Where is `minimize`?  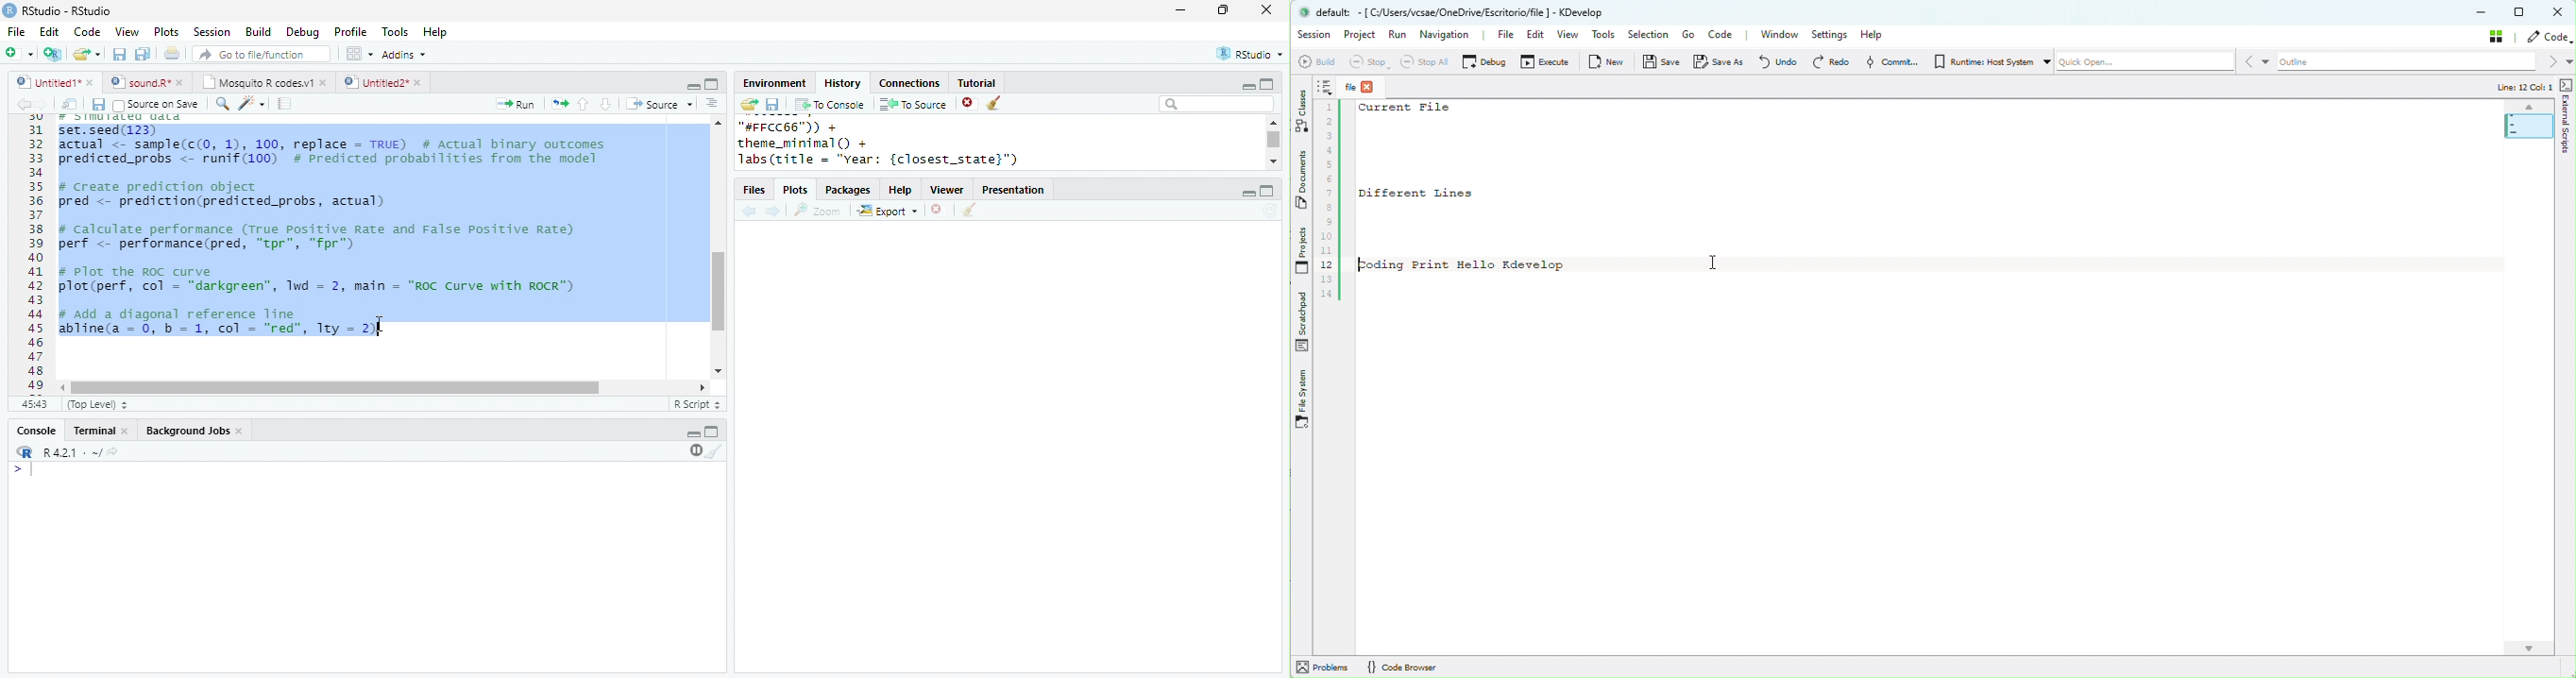 minimize is located at coordinates (1179, 9).